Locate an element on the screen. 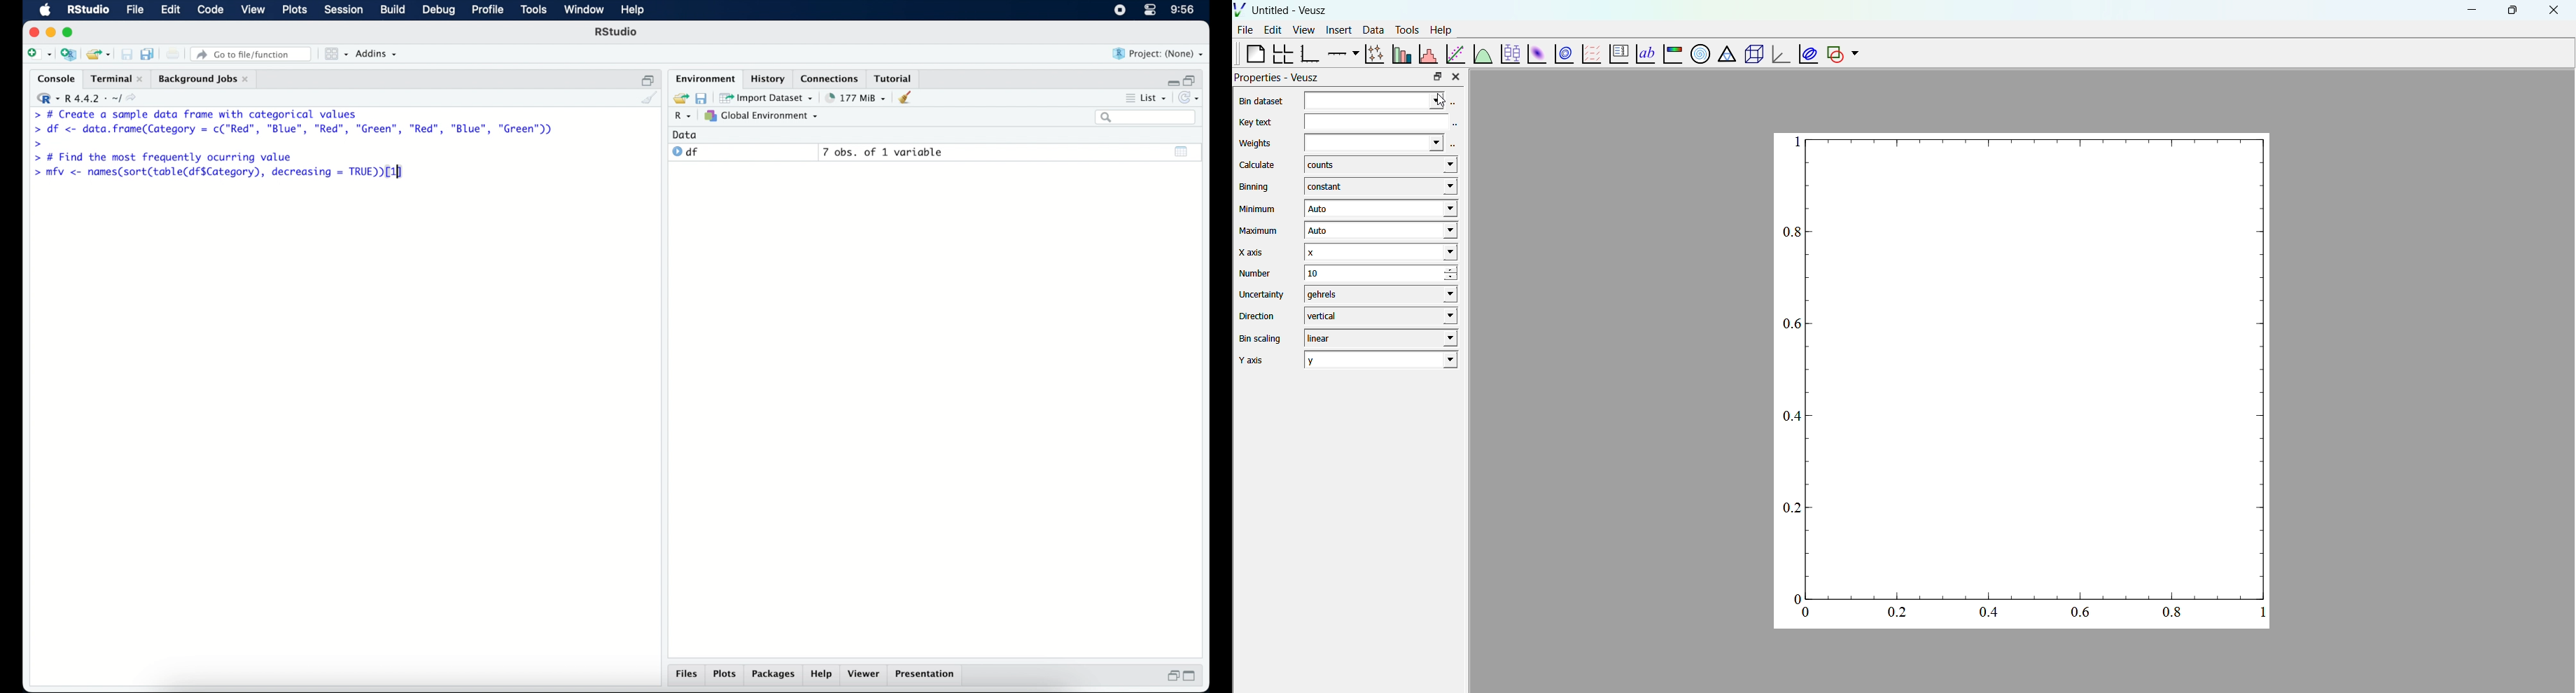 The image size is (2576, 700). liner - drop down is located at coordinates (1380, 338).